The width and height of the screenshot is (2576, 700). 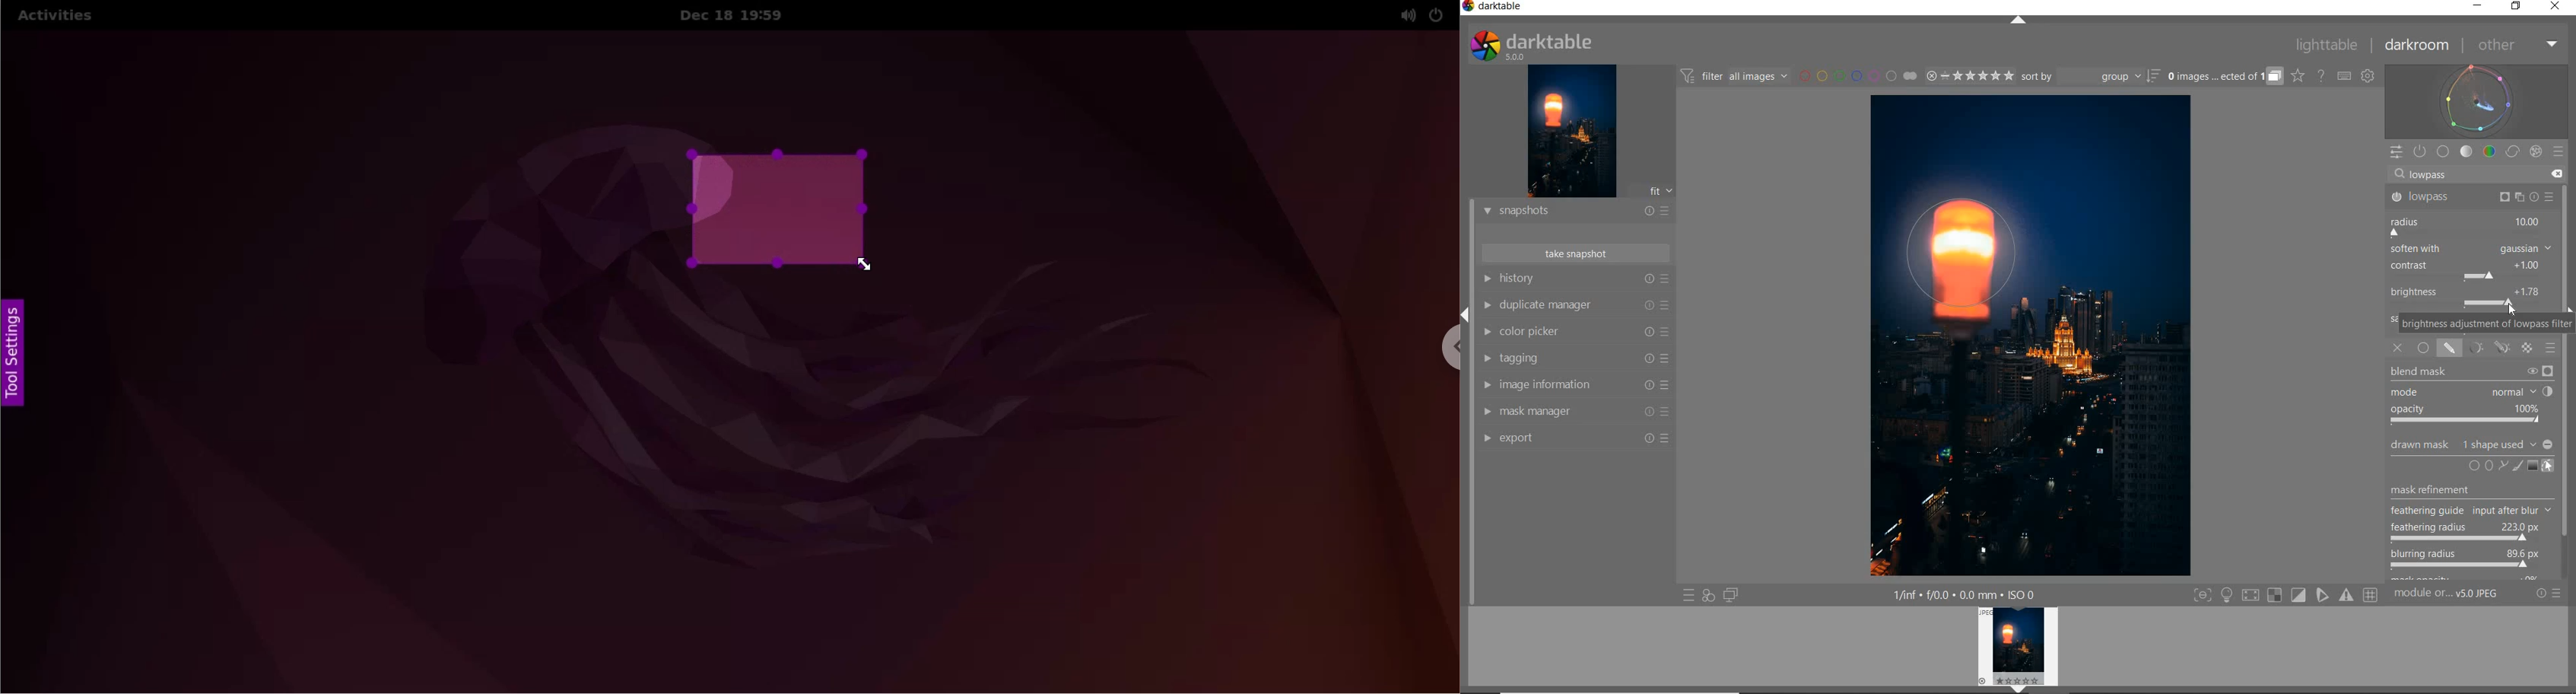 What do you see at coordinates (1731, 596) in the screenshot?
I see `DISPLAY A SECOND DARKROOM IMAGE WINDOW` at bounding box center [1731, 596].